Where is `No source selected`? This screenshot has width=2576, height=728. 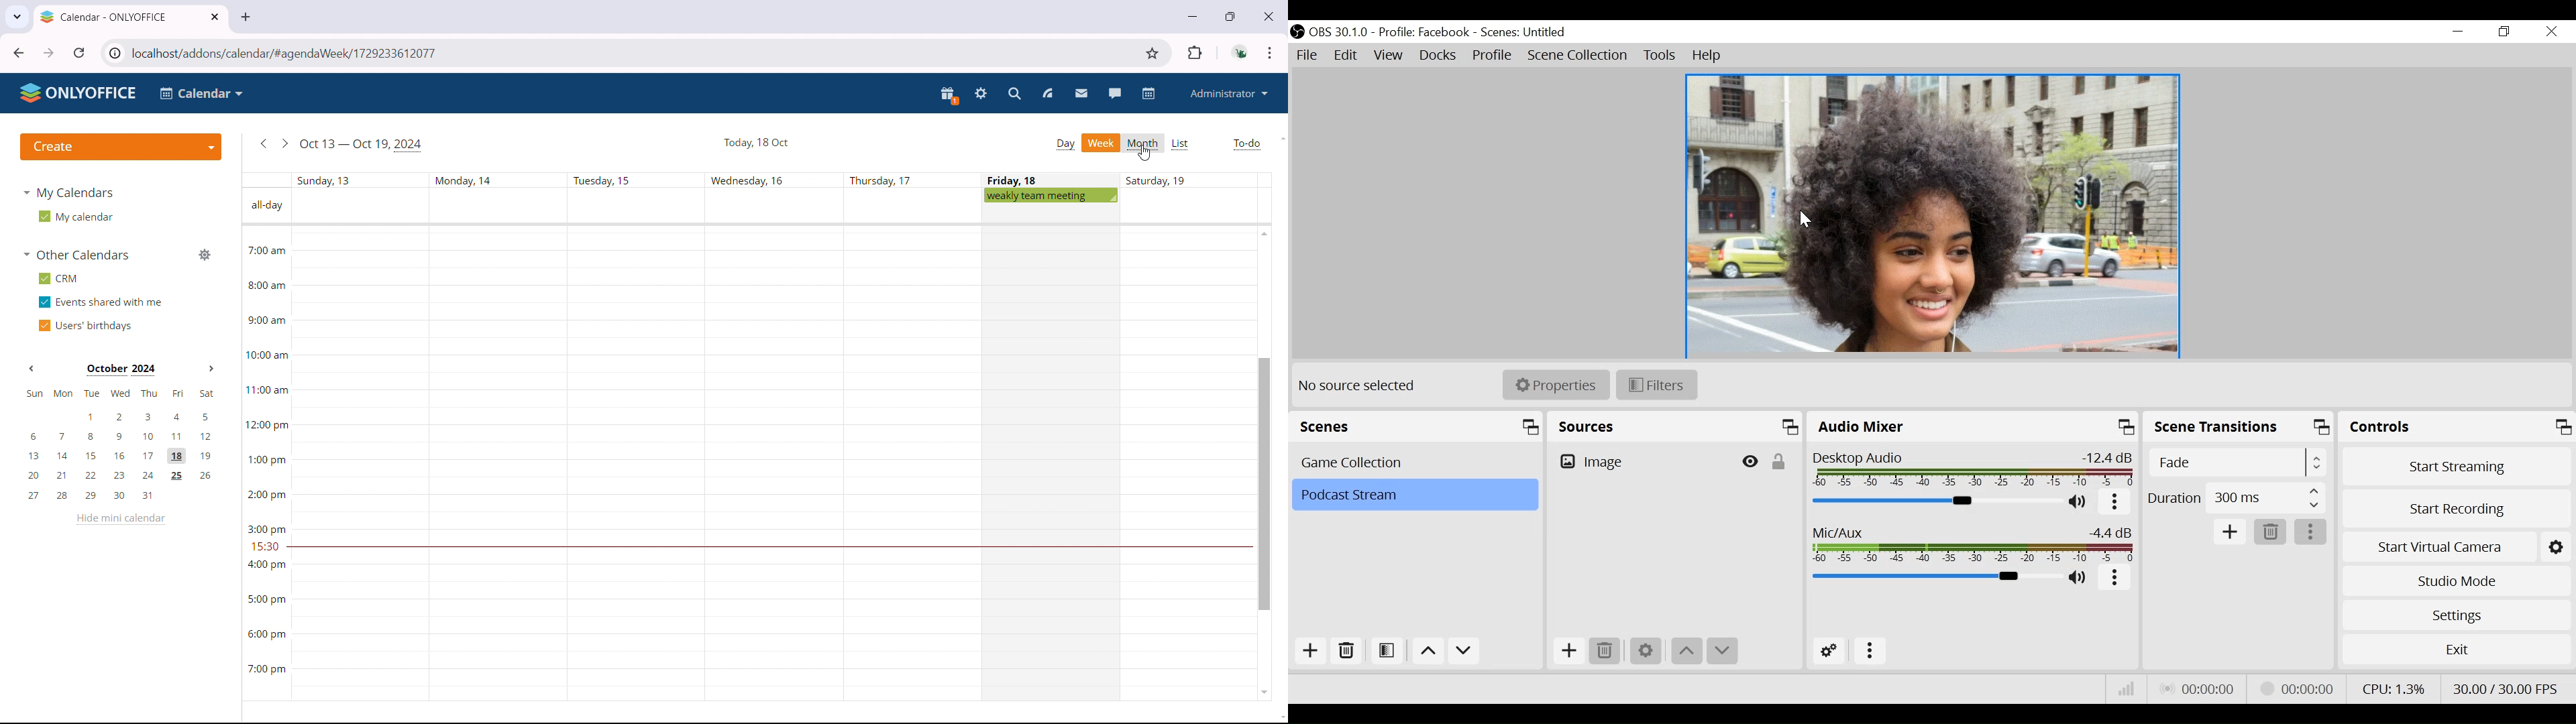
No source selected is located at coordinates (1358, 385).